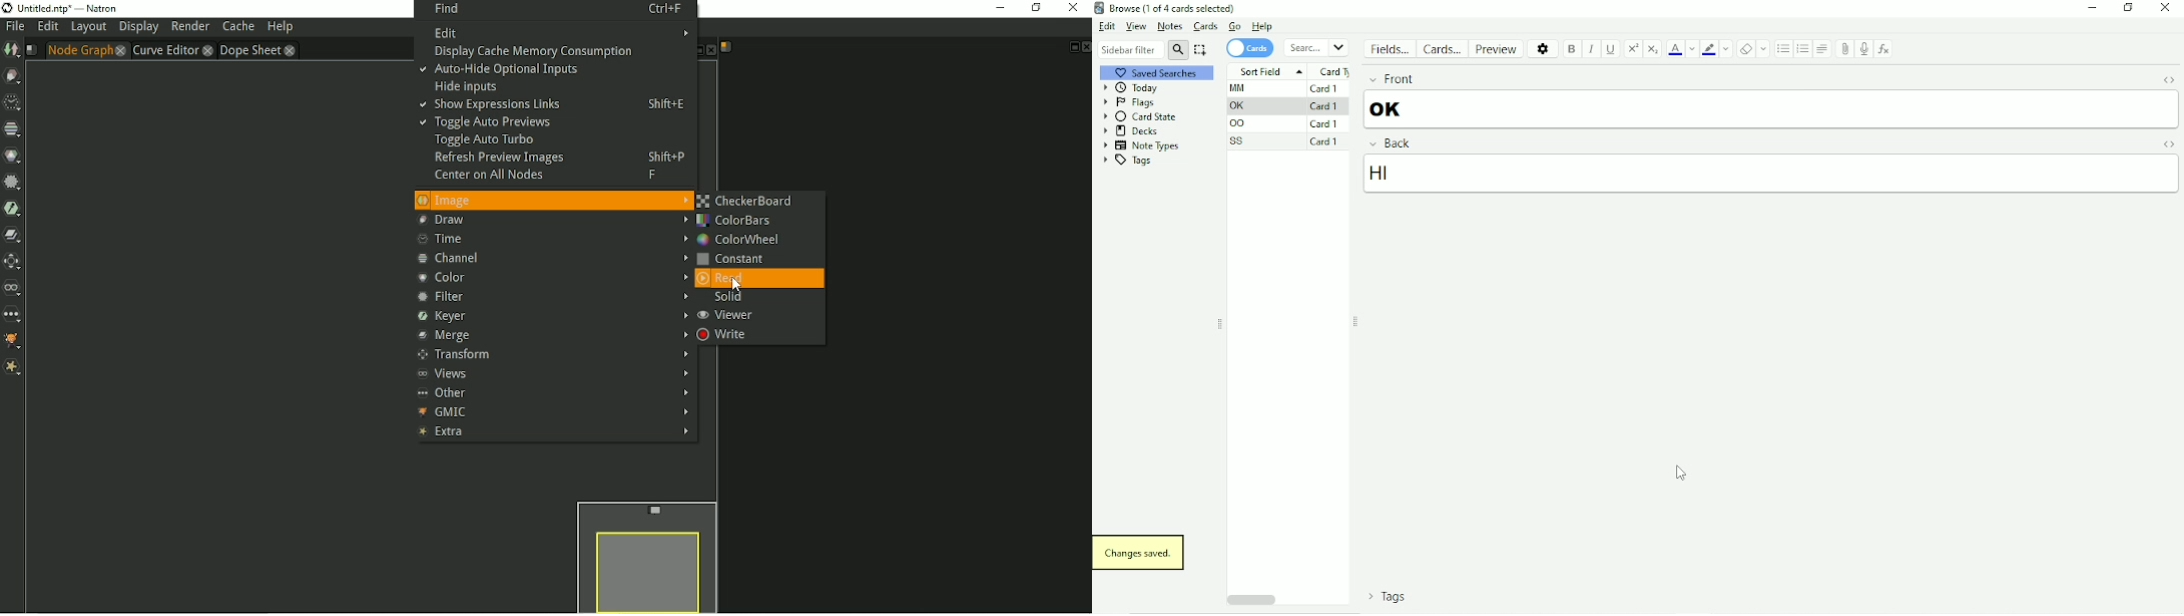 The width and height of the screenshot is (2184, 616). What do you see at coordinates (1133, 88) in the screenshot?
I see `Today` at bounding box center [1133, 88].